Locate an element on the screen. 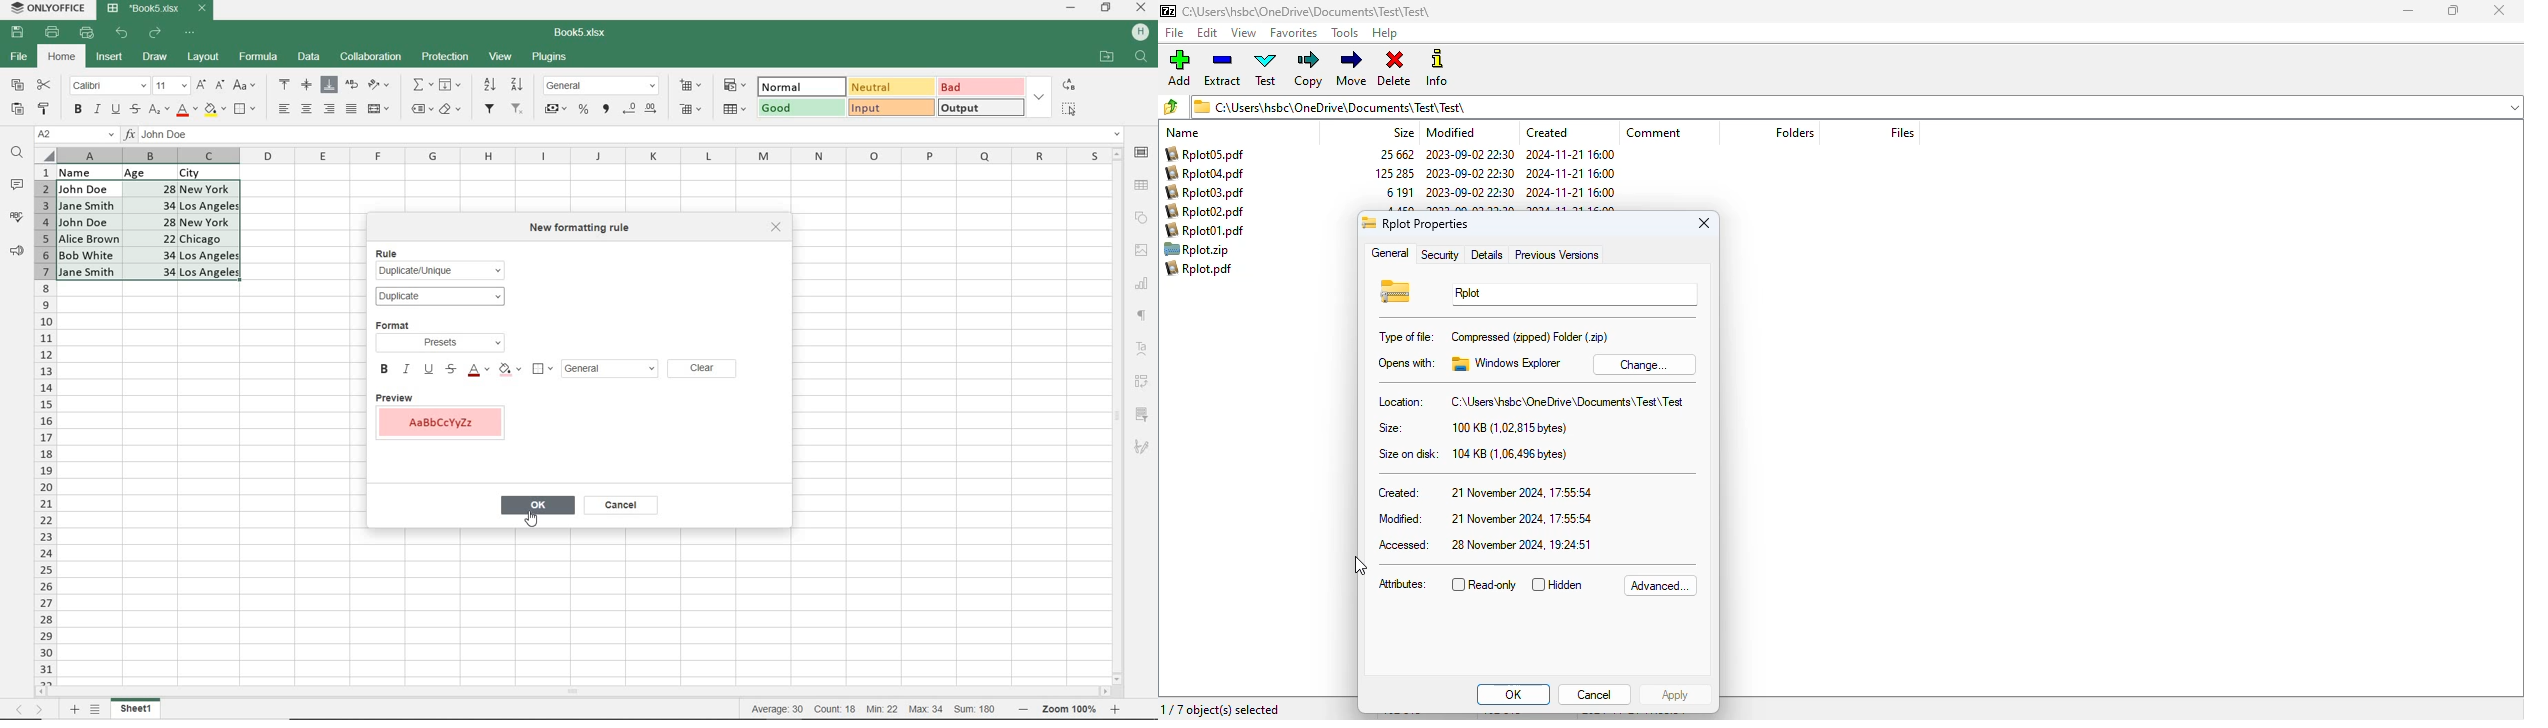  HOME is located at coordinates (63, 58).